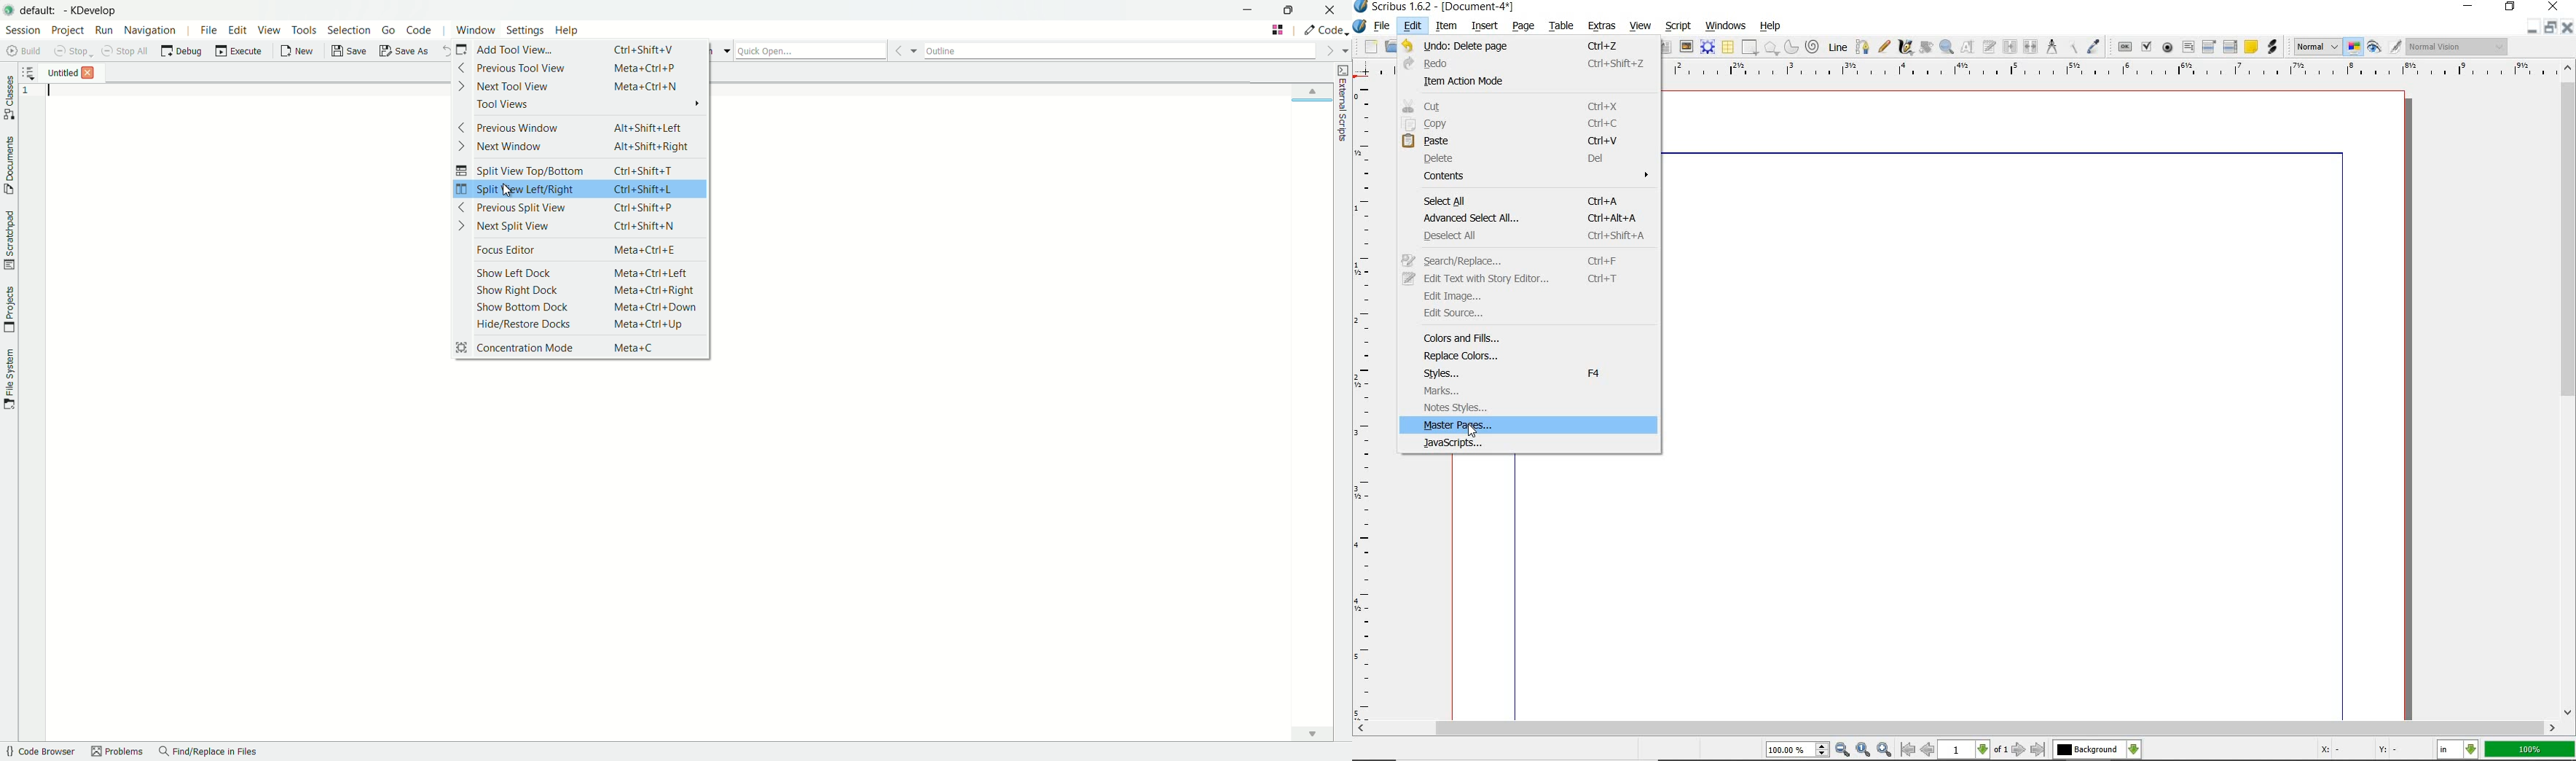 The height and width of the screenshot is (784, 2576). I want to click on new, so click(1366, 47).